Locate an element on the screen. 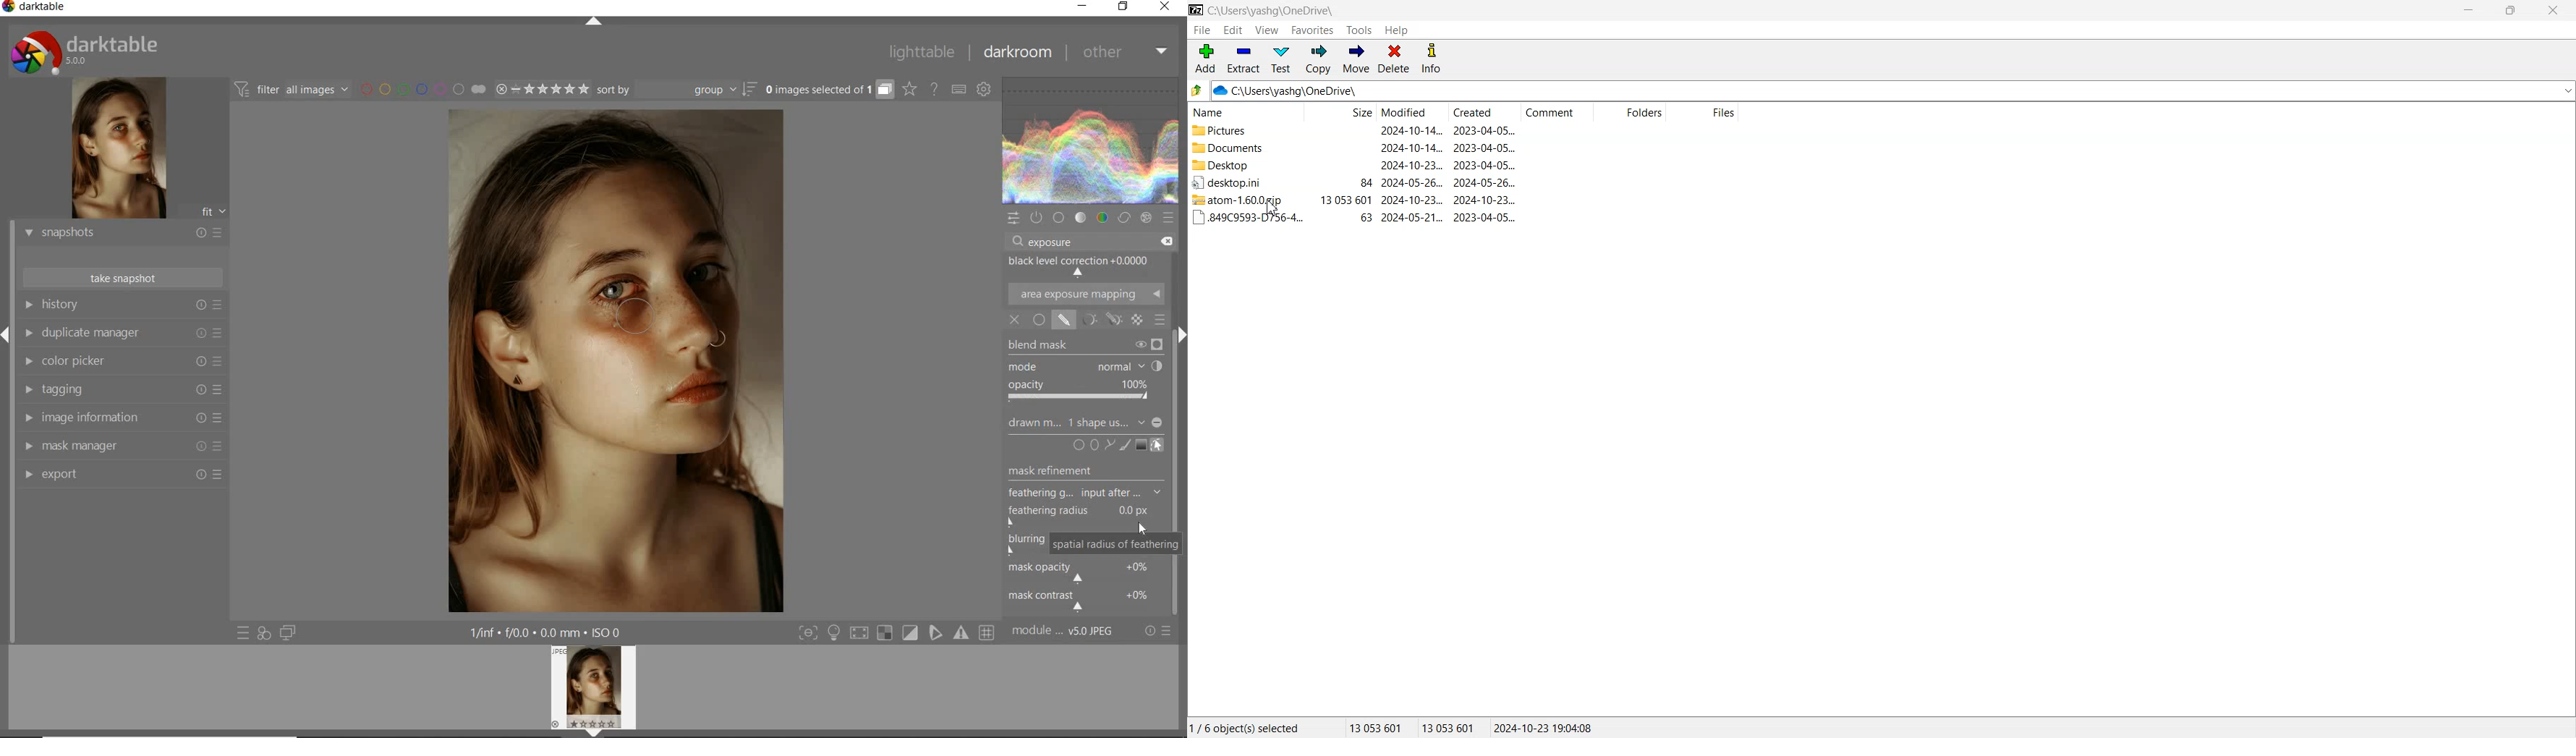 This screenshot has width=2576, height=756. ADD CIRCLE, ELLIPSE, OR PATH is located at coordinates (1092, 447).